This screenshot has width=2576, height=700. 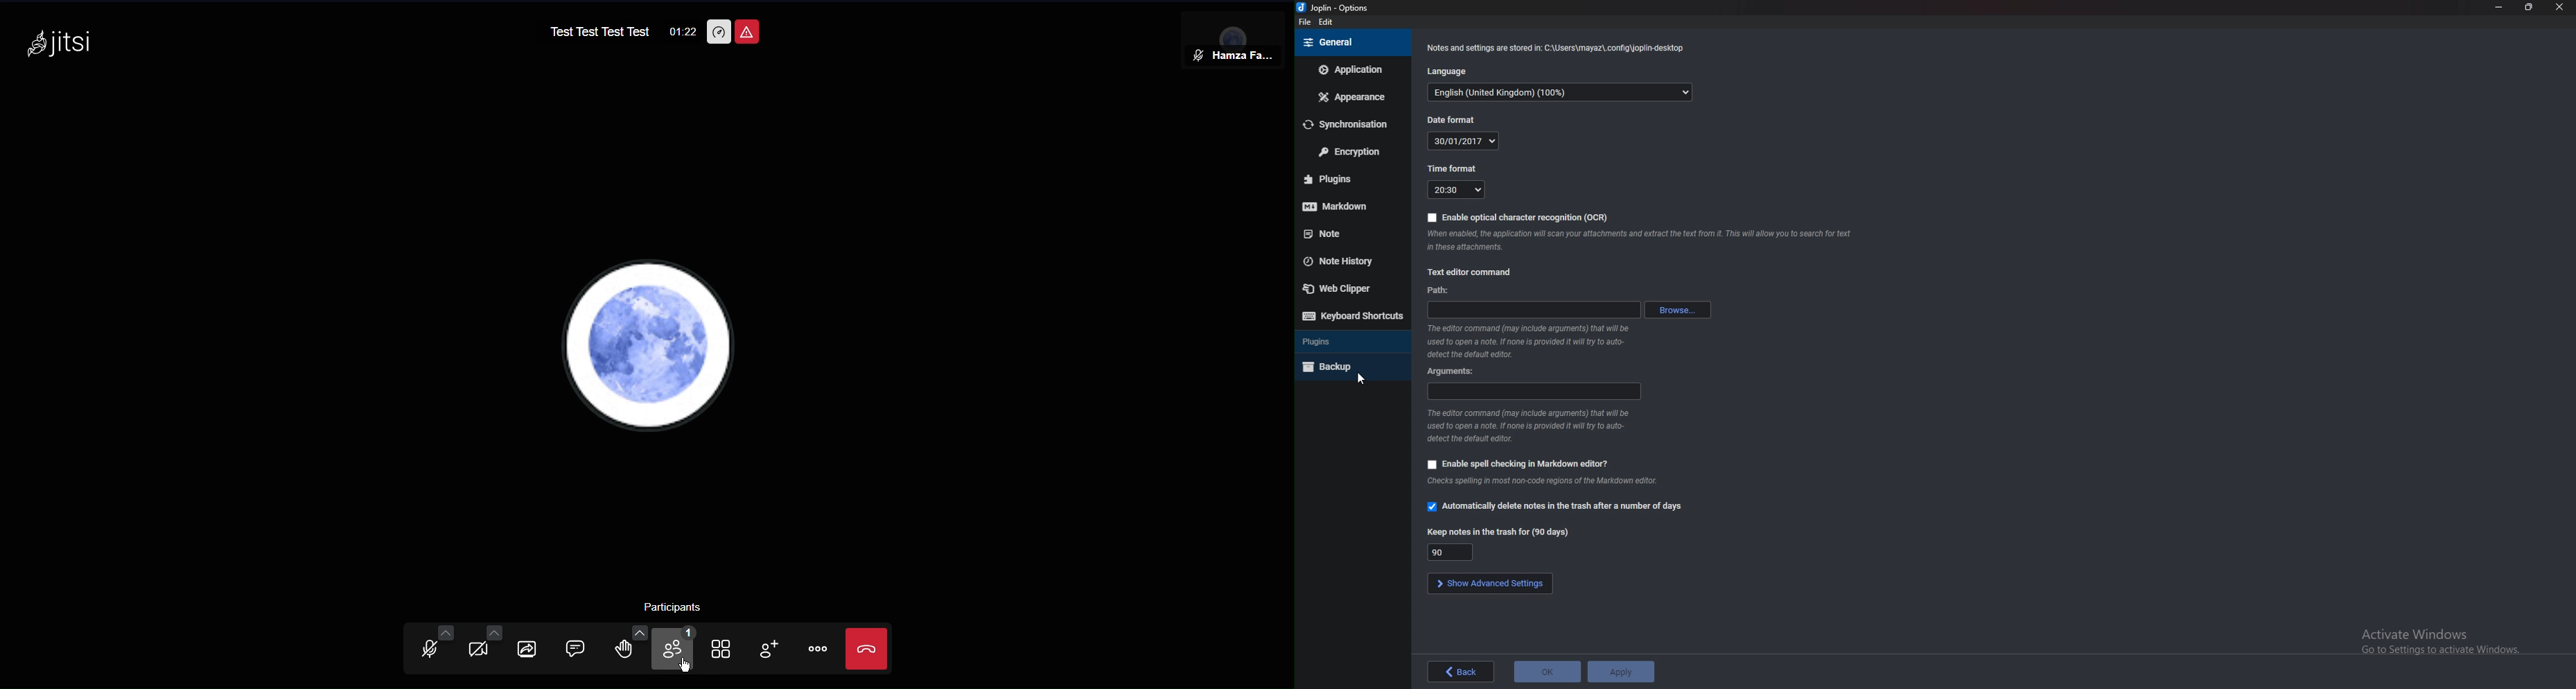 I want to click on note, so click(x=1347, y=234).